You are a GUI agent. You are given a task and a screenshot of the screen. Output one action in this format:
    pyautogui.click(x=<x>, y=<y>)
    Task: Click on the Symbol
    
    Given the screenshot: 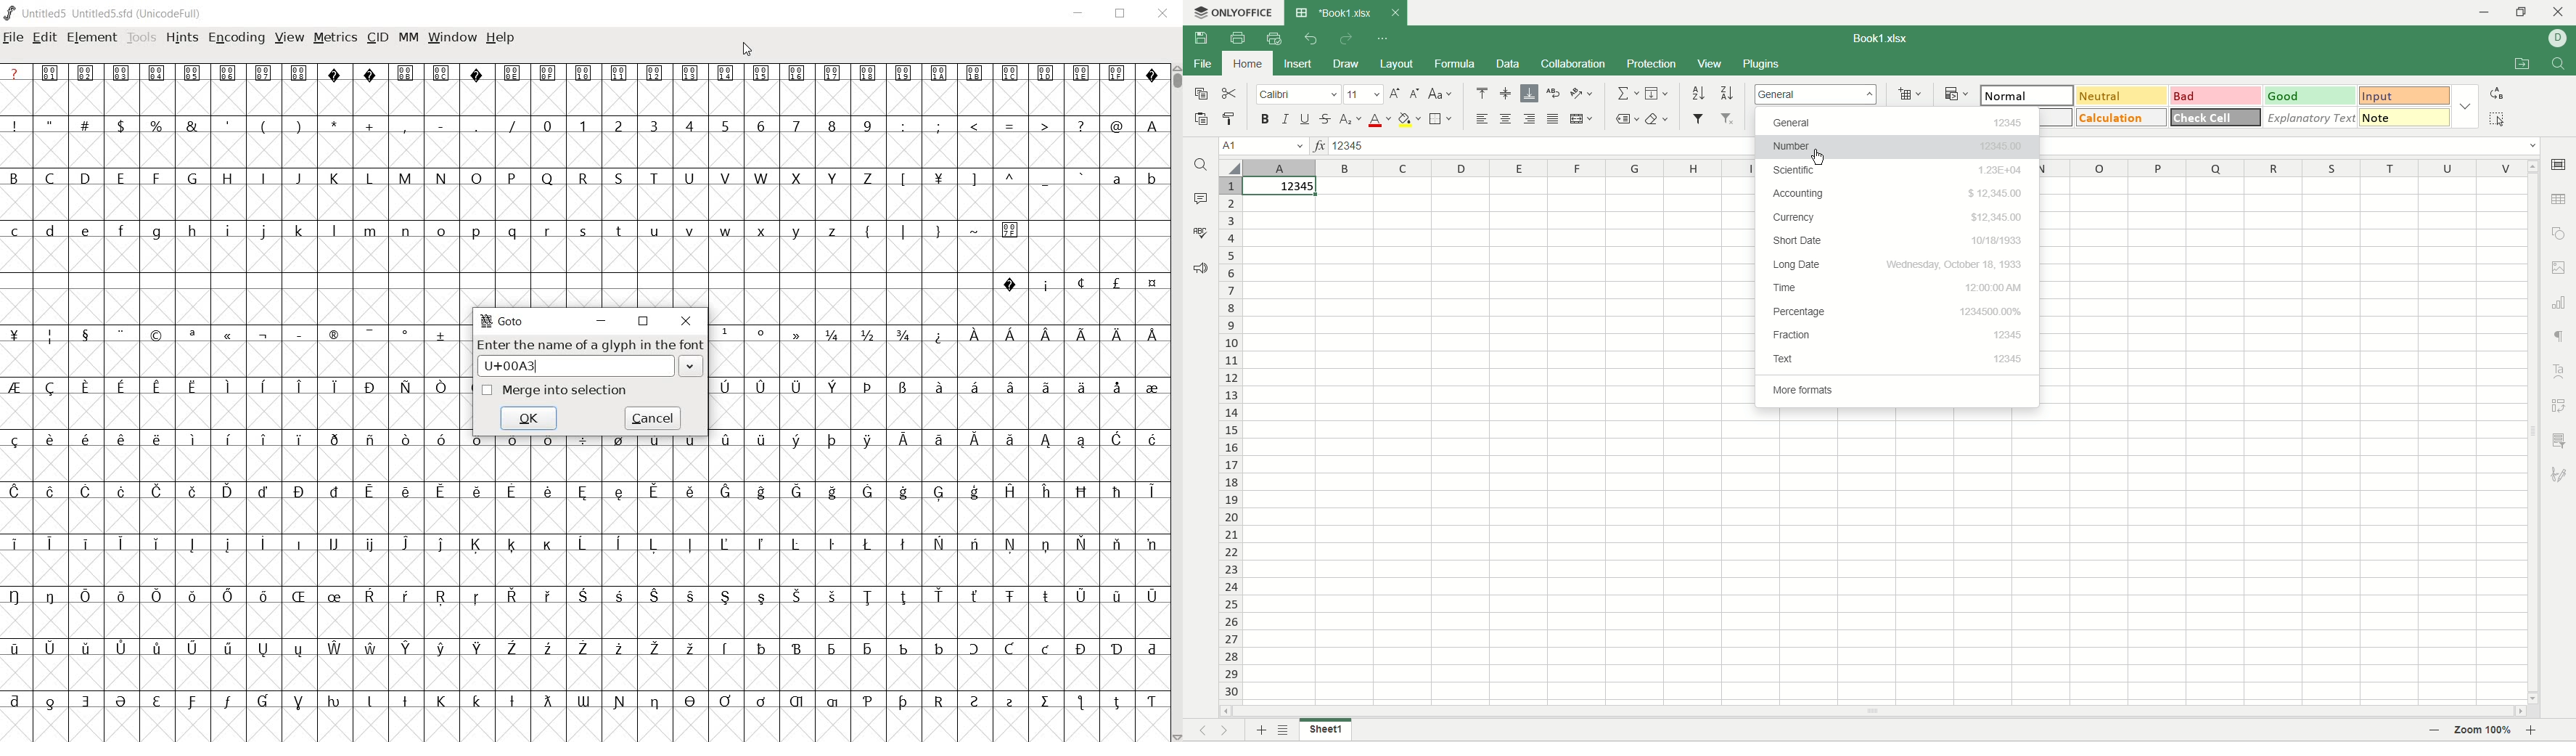 What is the action you would take?
    pyautogui.click(x=726, y=439)
    